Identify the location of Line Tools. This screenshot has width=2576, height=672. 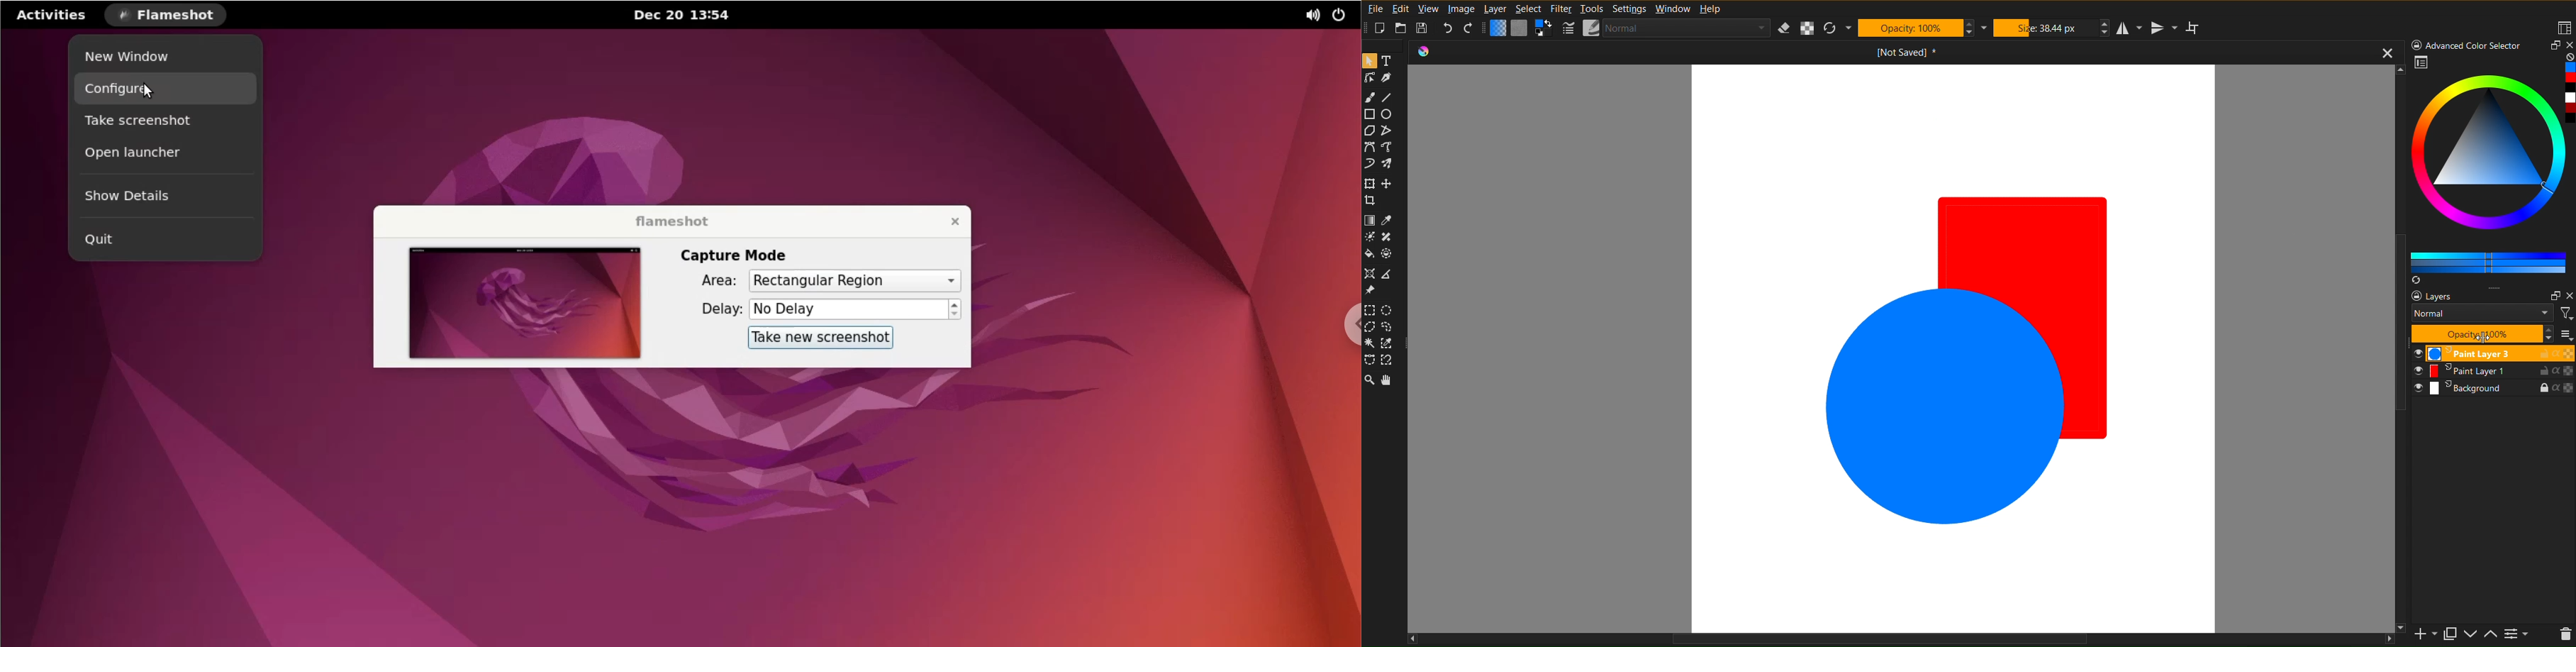
(1383, 78).